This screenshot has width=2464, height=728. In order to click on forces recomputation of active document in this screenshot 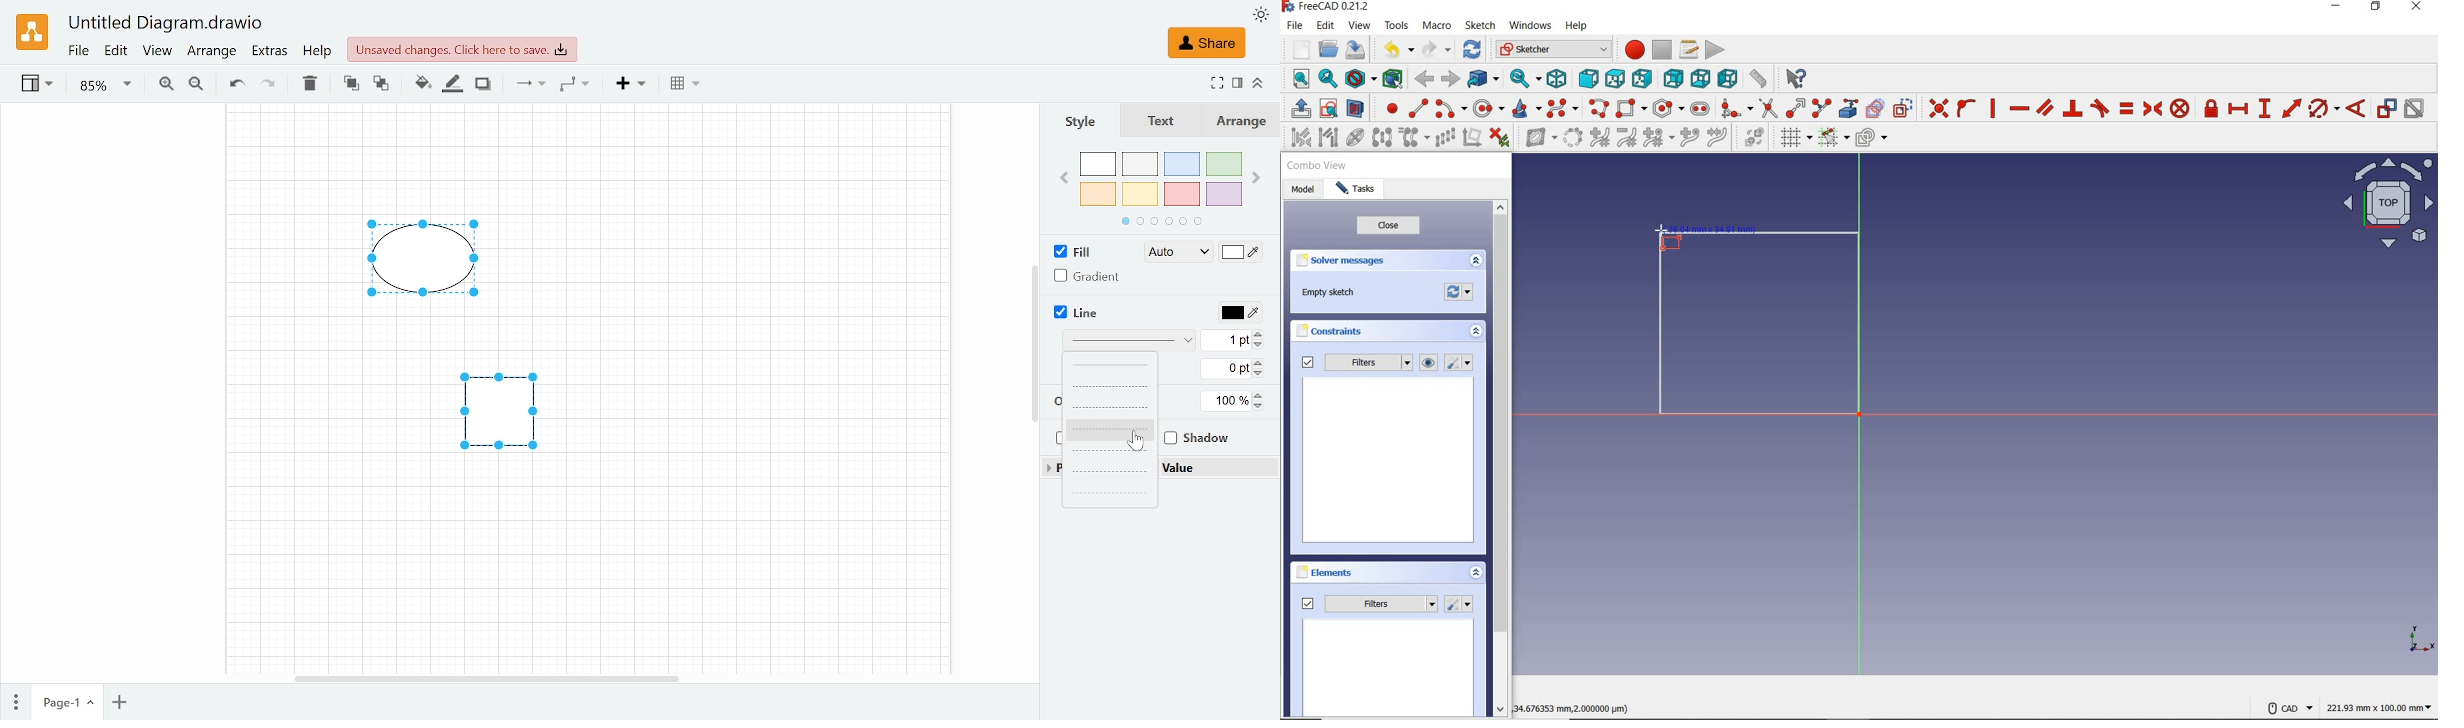, I will do `click(1460, 294)`.